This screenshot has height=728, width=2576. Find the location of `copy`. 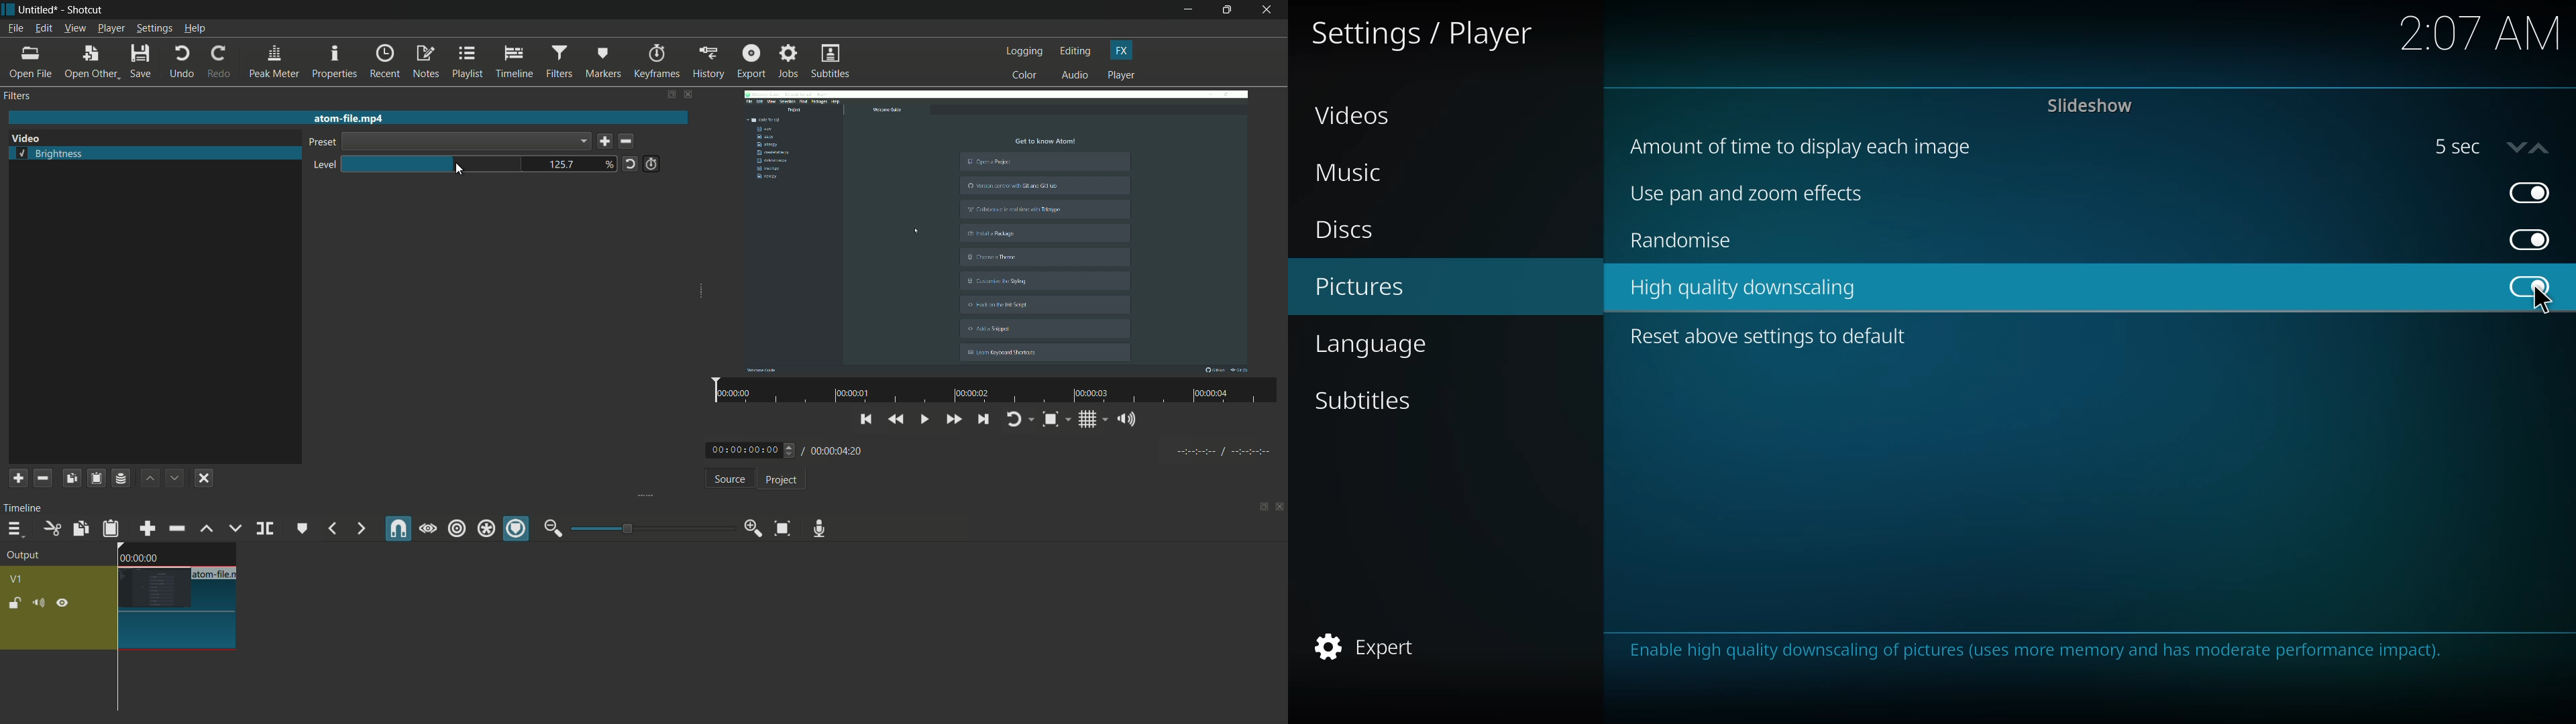

copy is located at coordinates (79, 528).